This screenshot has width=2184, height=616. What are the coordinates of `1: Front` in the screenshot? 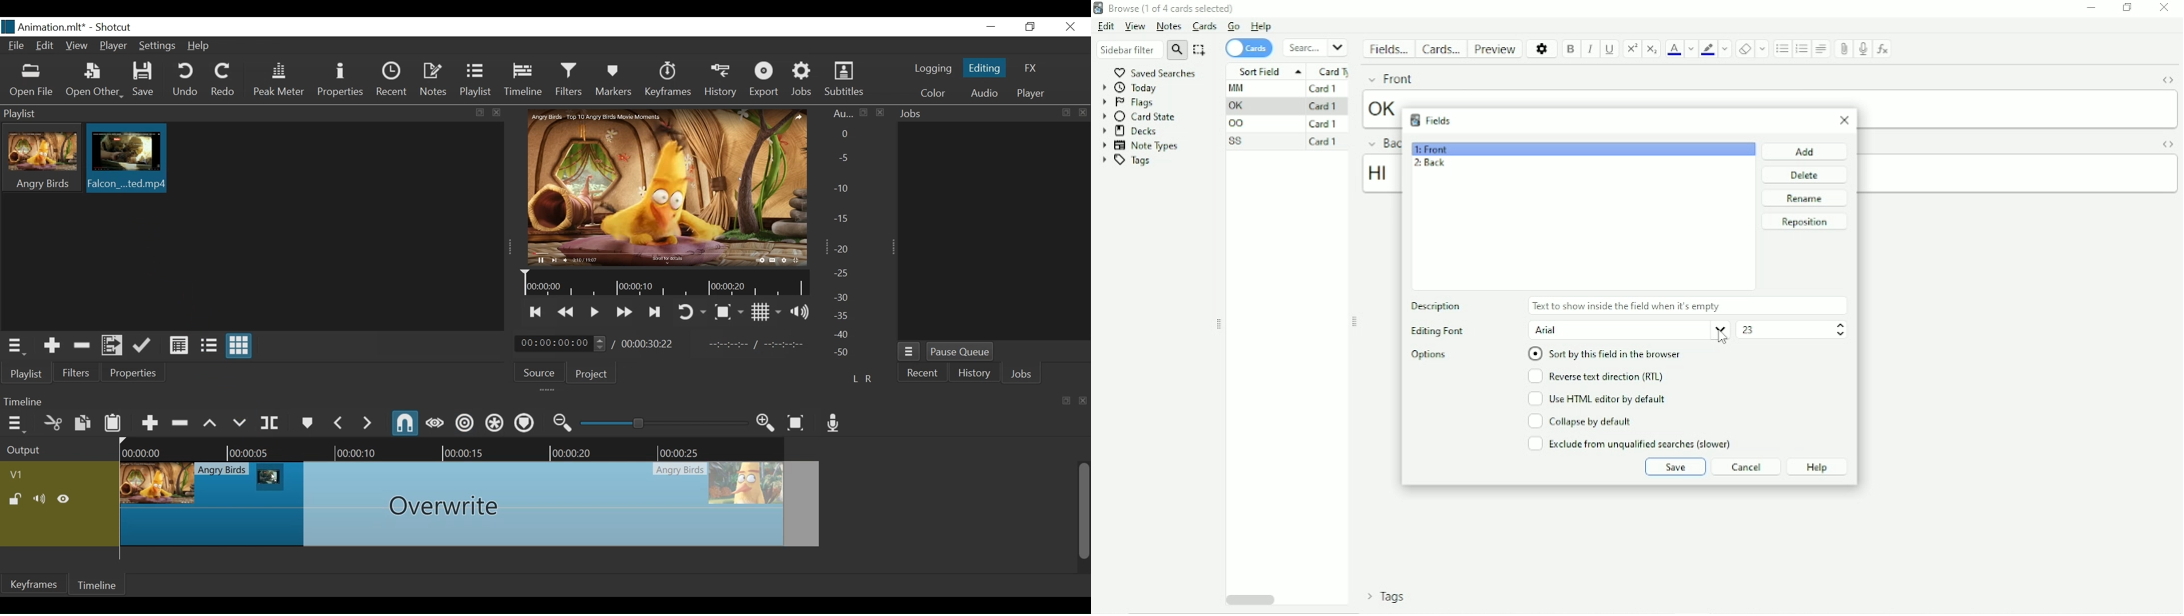 It's located at (1436, 148).